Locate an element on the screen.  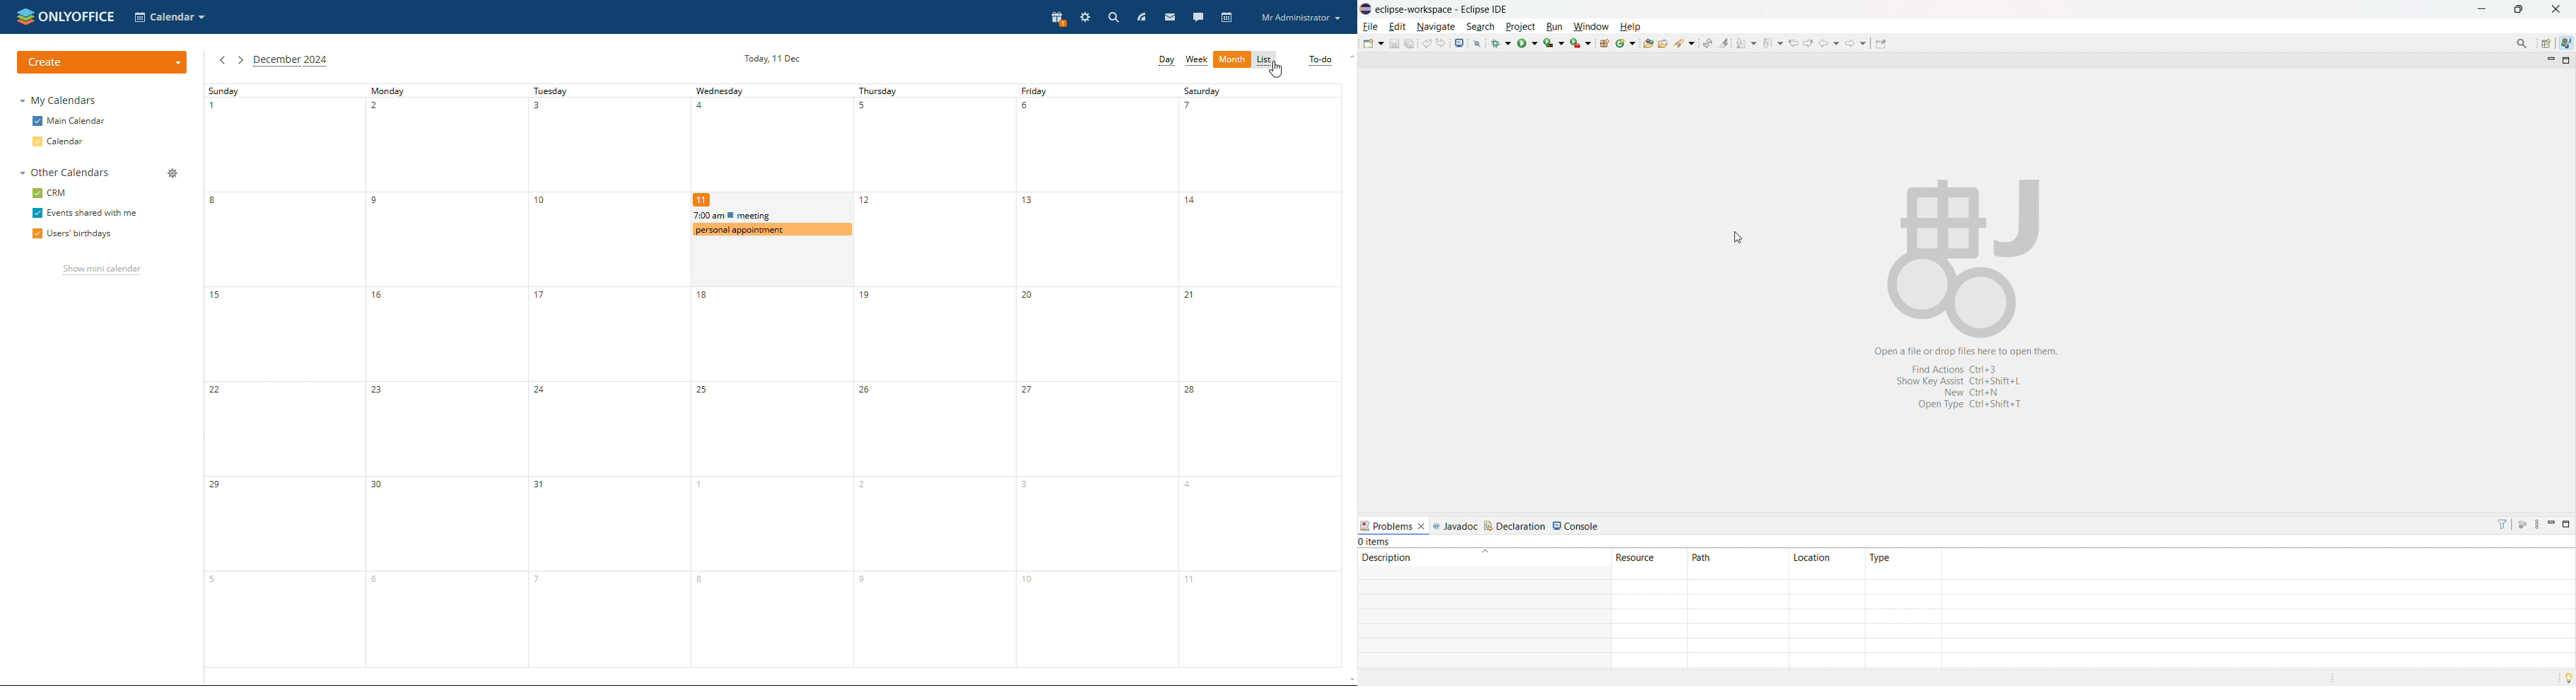
access commands and other items is located at coordinates (2521, 44).